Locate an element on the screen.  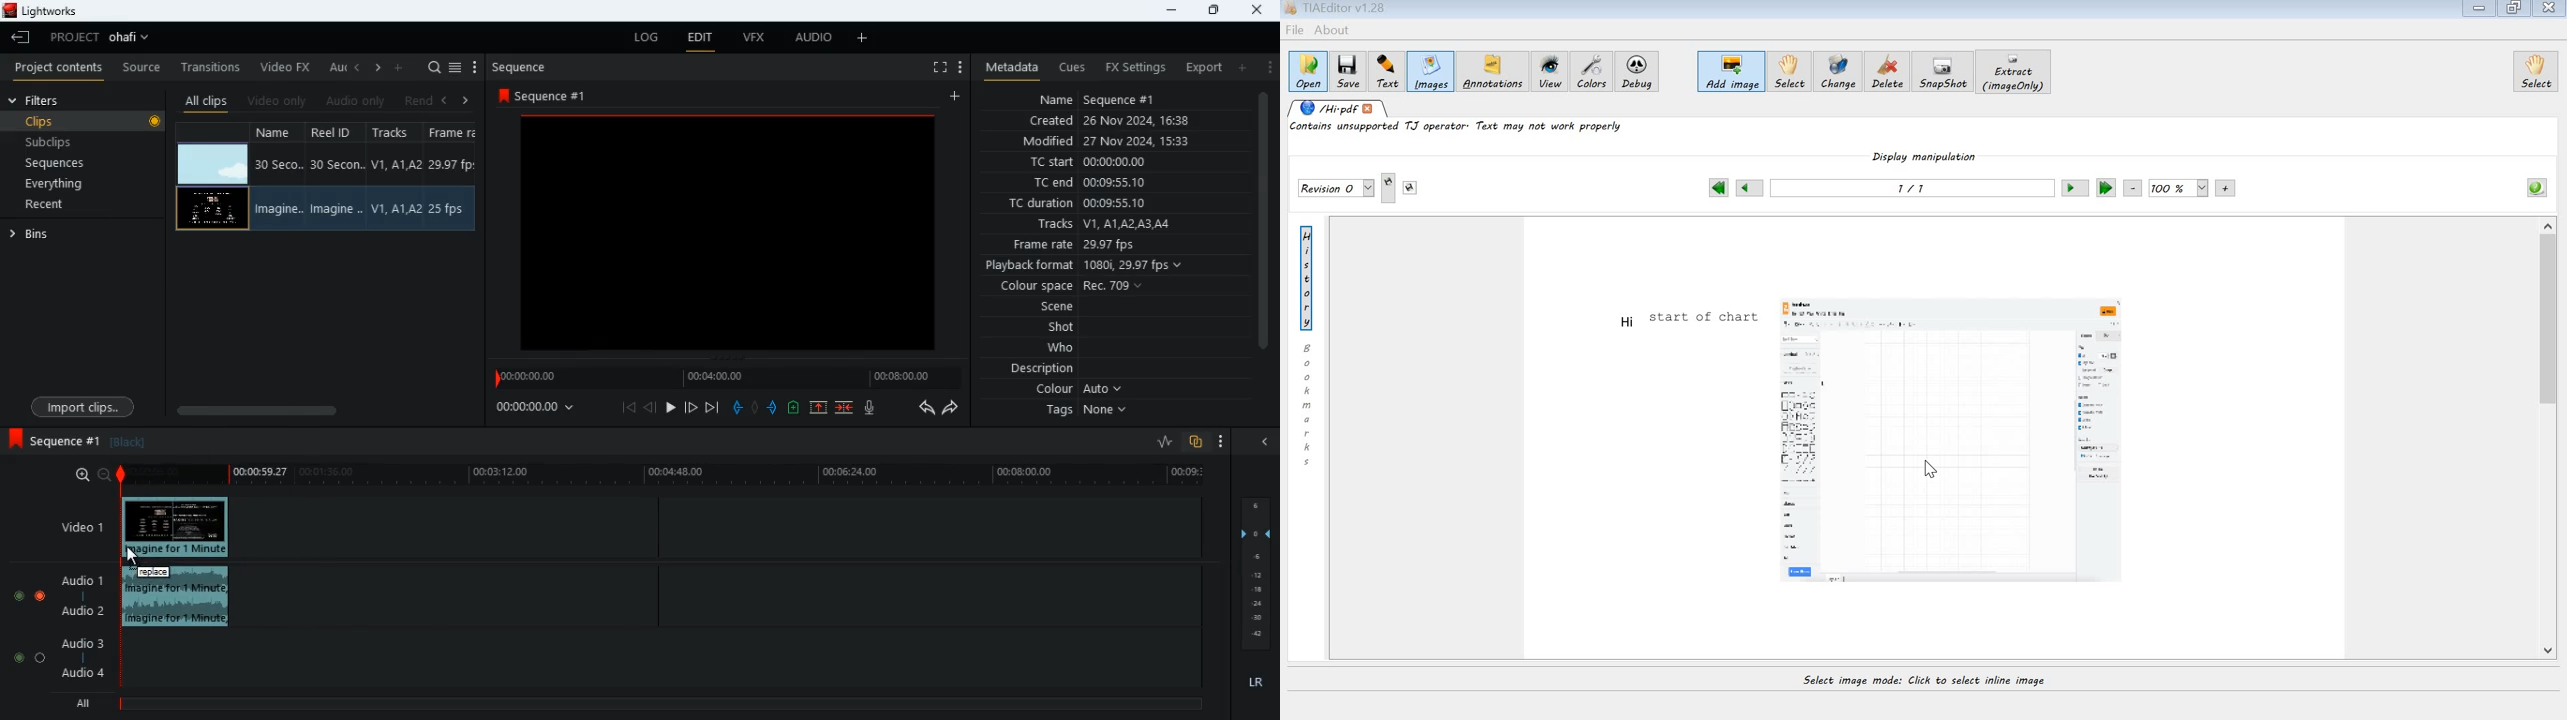
up is located at coordinates (793, 409).